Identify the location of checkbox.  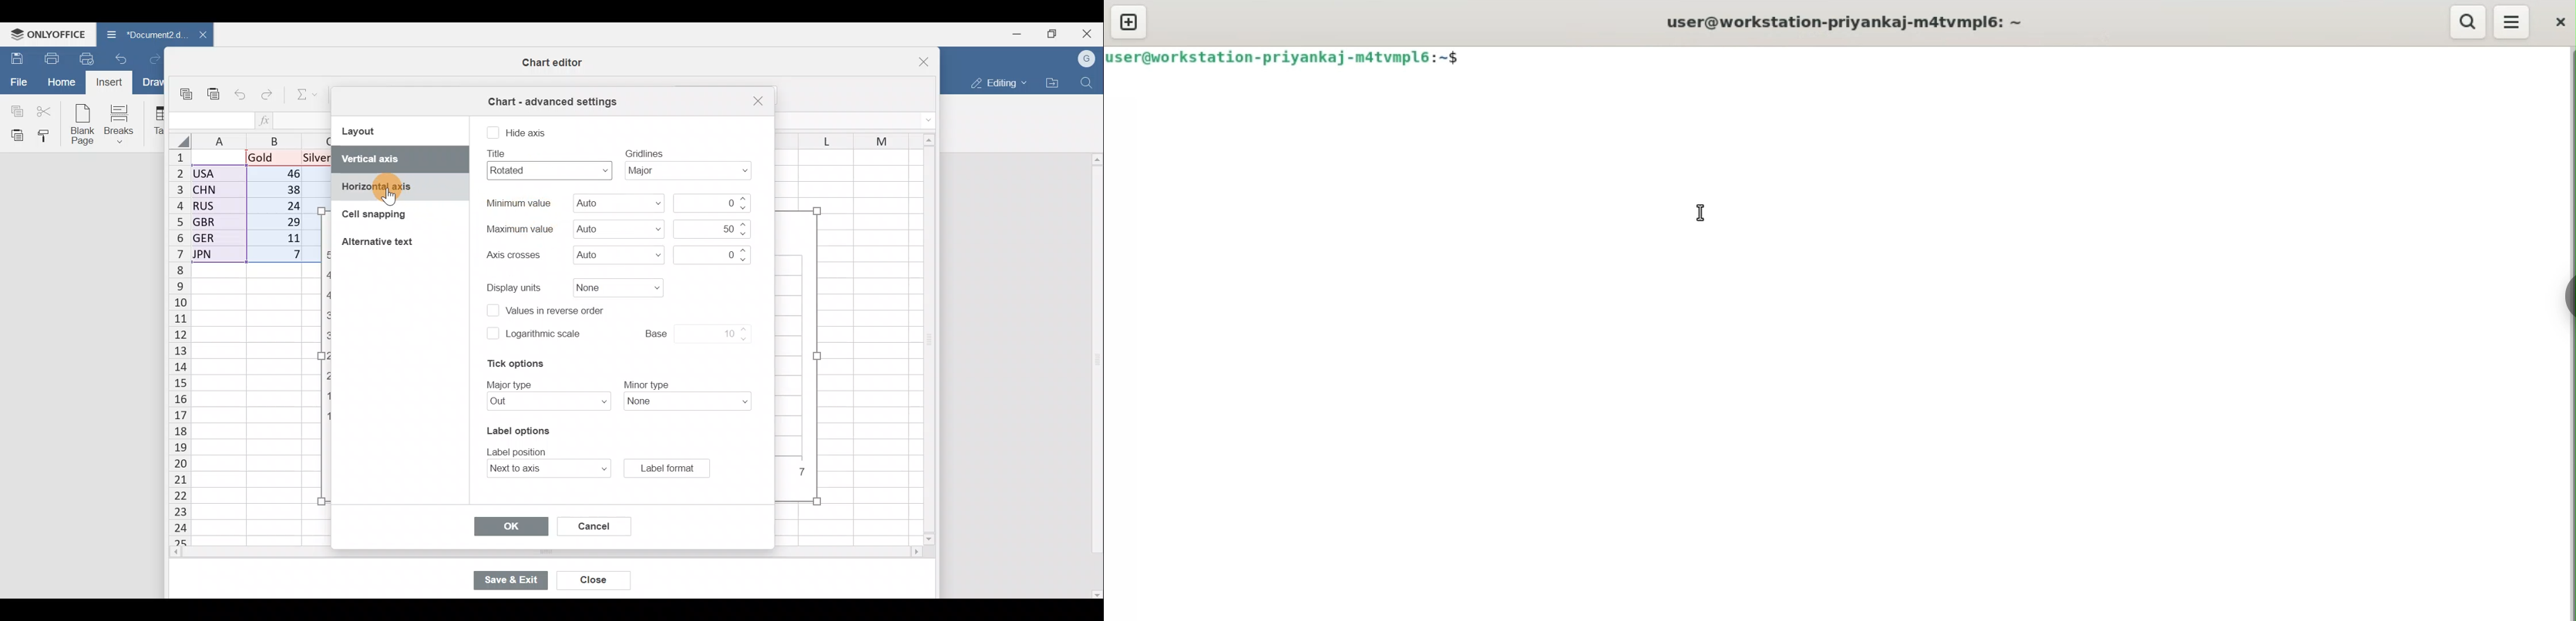
(493, 133).